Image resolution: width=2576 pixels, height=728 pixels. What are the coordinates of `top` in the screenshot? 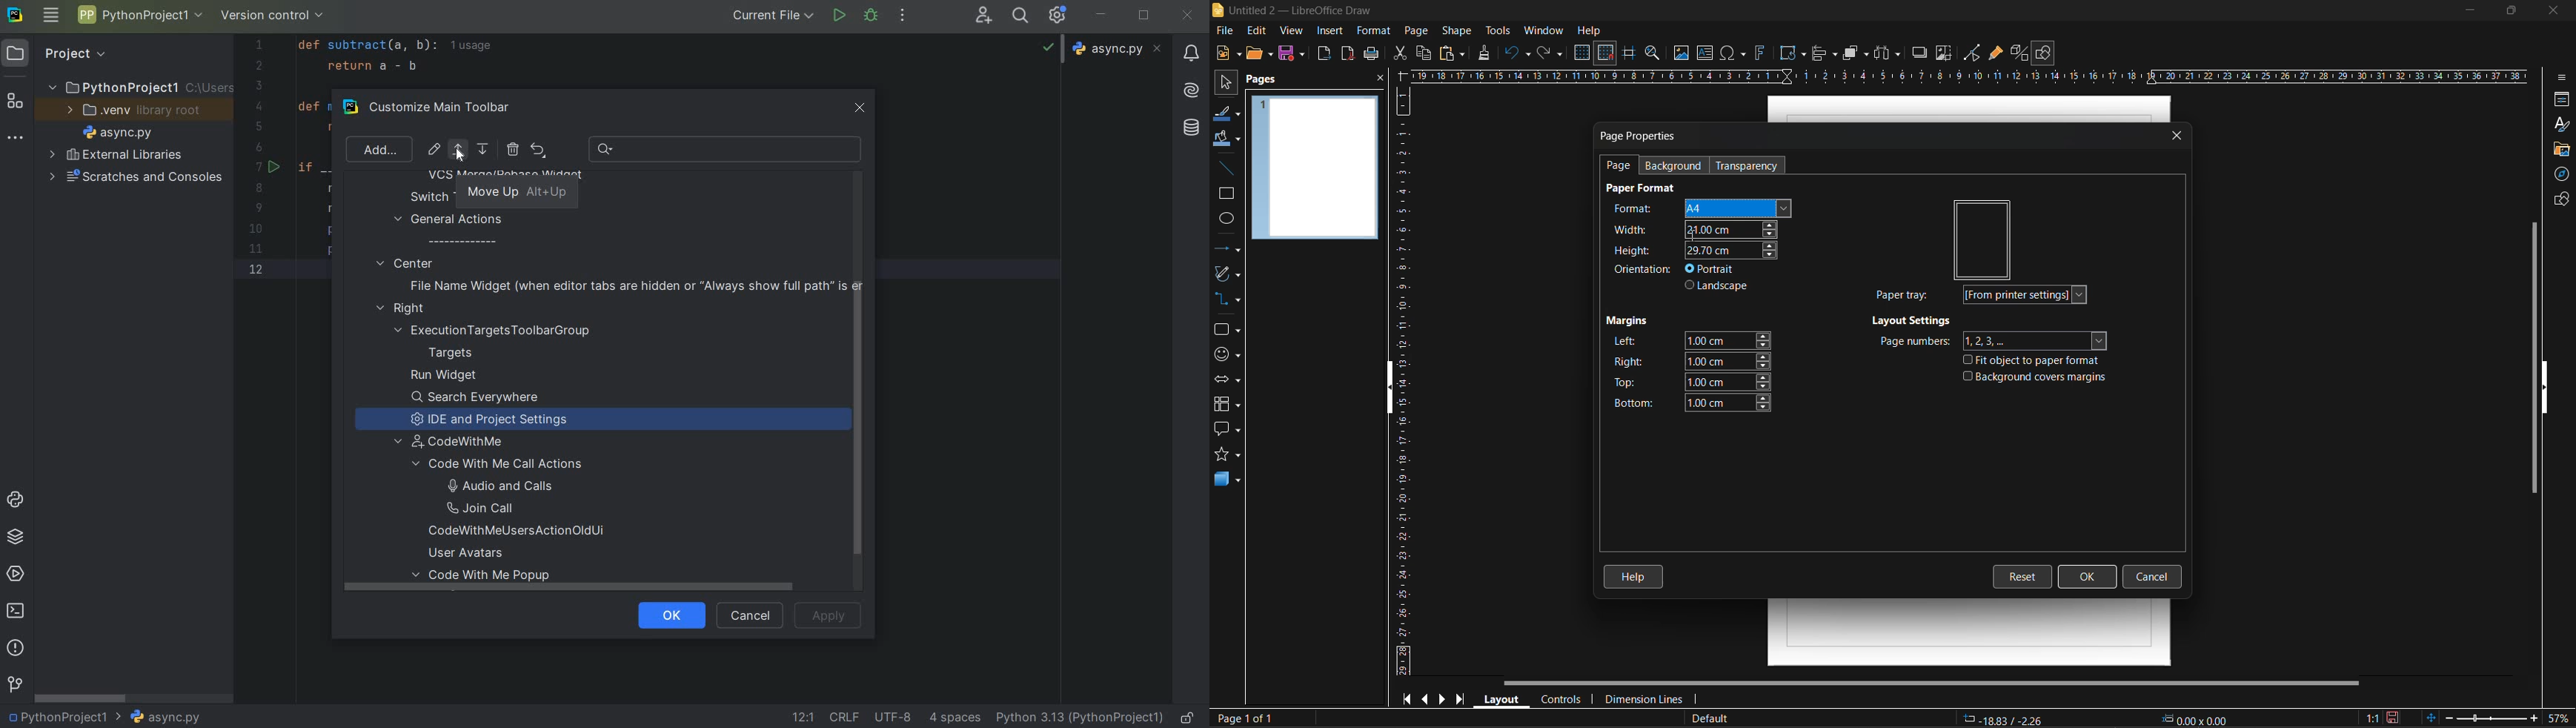 It's located at (1692, 383).